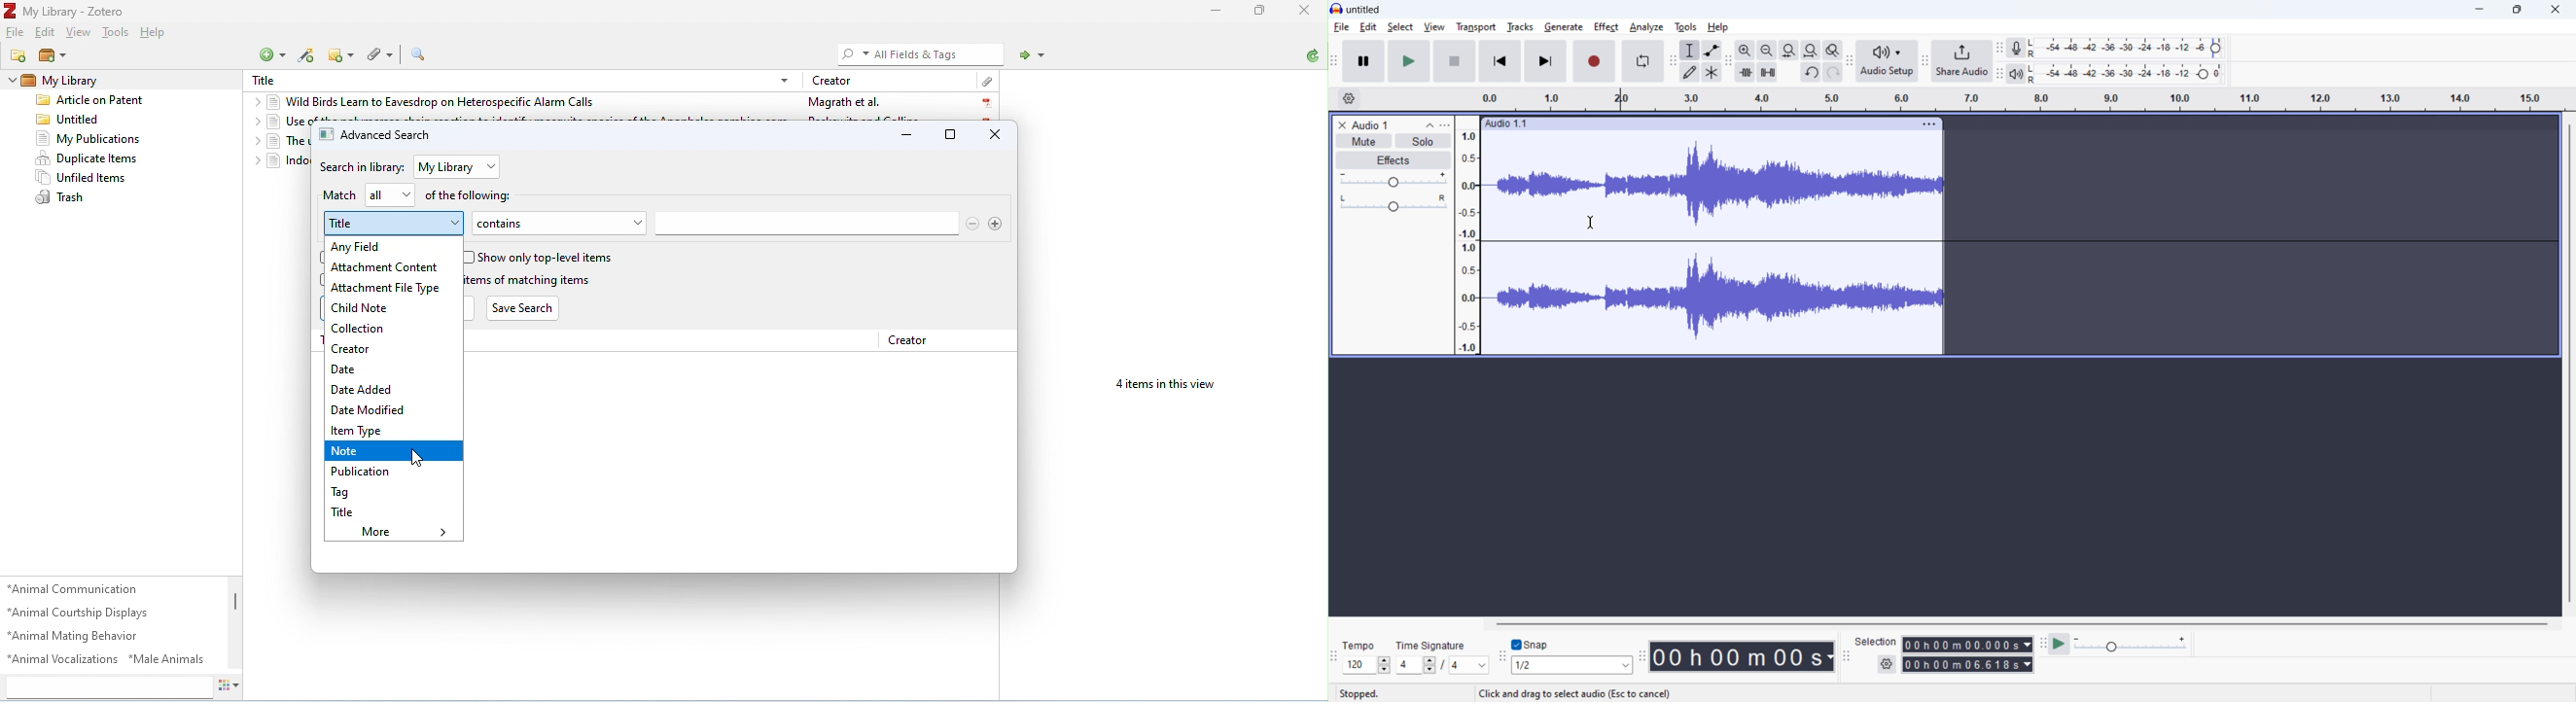  Describe the element at coordinates (1811, 50) in the screenshot. I see `fit project to width` at that location.